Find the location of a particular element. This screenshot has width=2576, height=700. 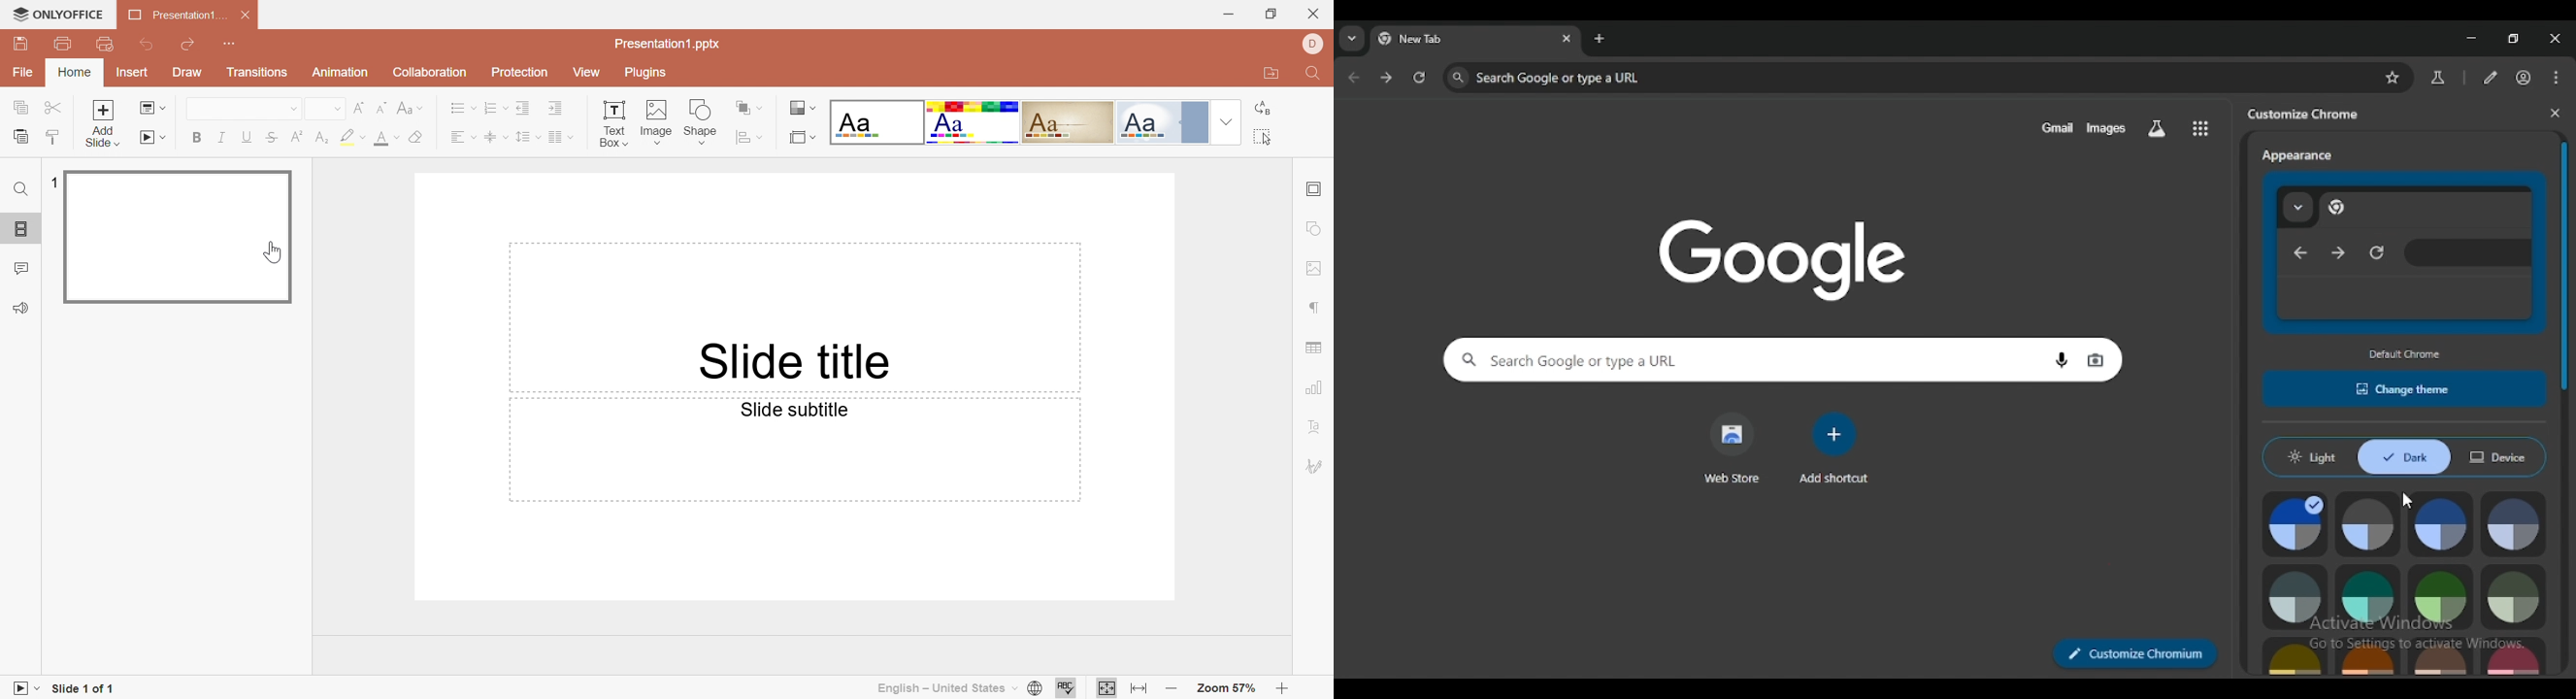

Customize Quick Access Toolbar is located at coordinates (233, 44).